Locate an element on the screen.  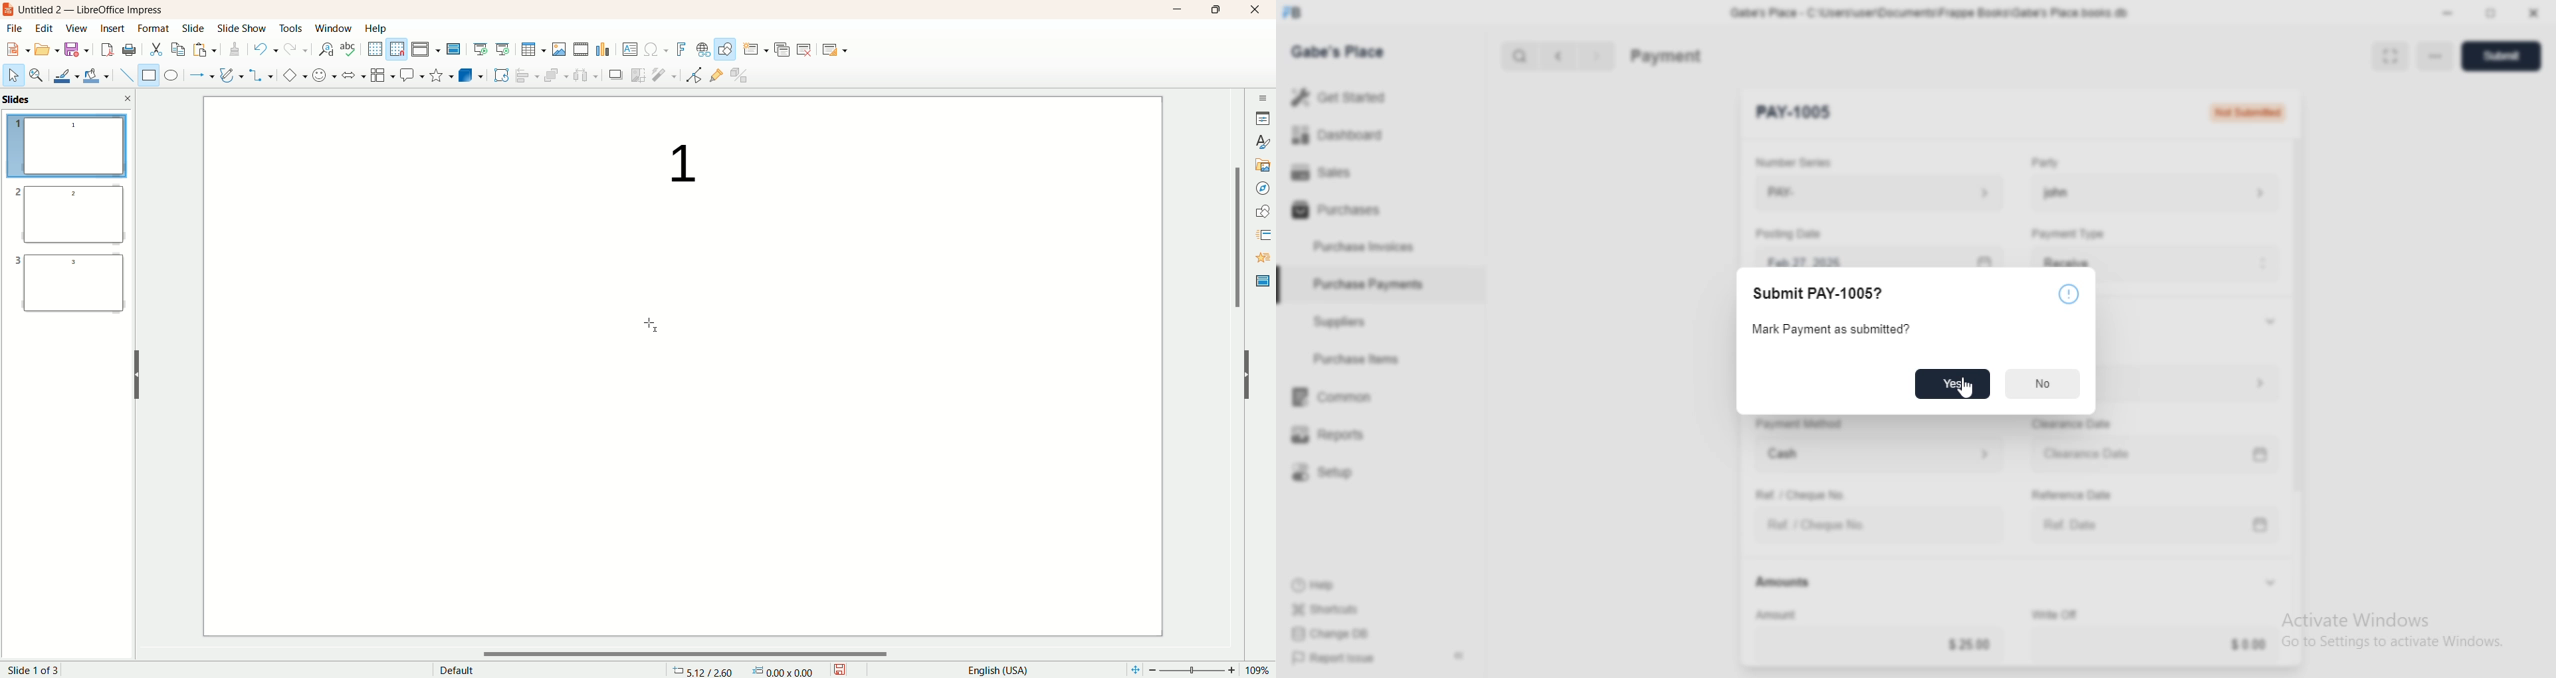
cursor is located at coordinates (1967, 389).